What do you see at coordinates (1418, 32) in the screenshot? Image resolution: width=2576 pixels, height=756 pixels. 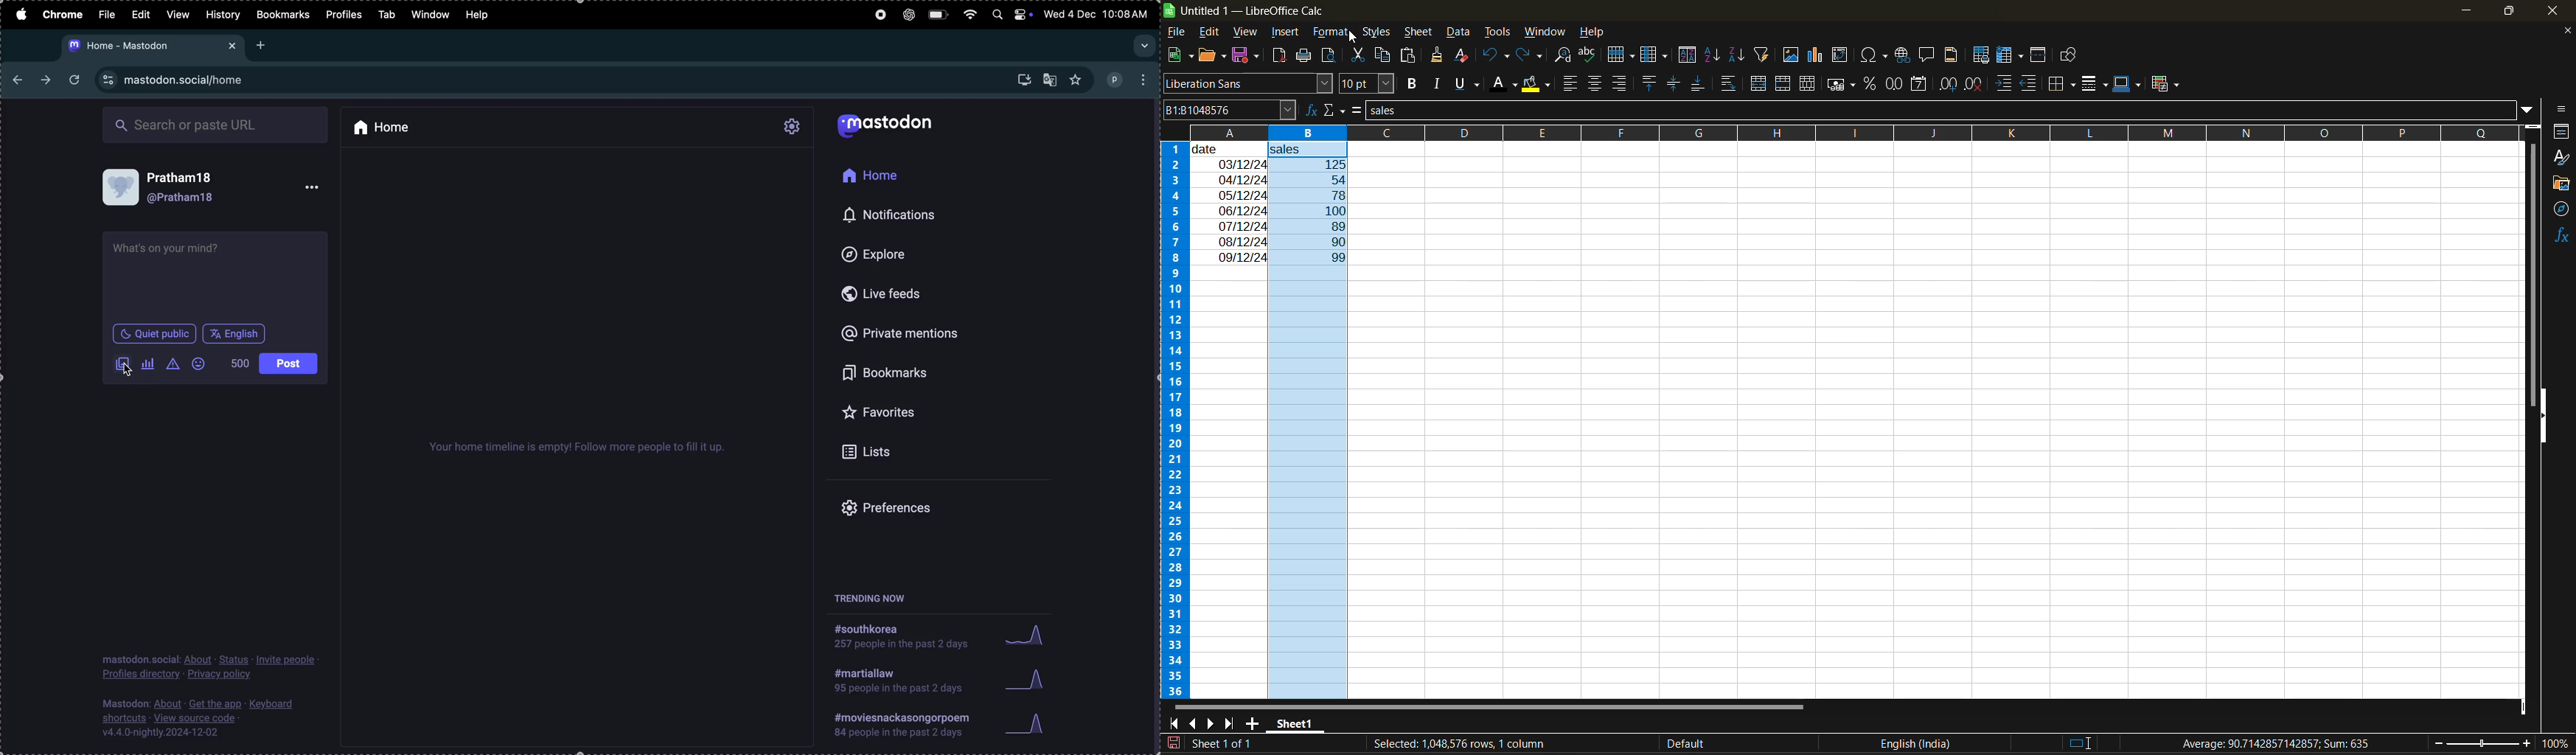 I see `sheet` at bounding box center [1418, 32].